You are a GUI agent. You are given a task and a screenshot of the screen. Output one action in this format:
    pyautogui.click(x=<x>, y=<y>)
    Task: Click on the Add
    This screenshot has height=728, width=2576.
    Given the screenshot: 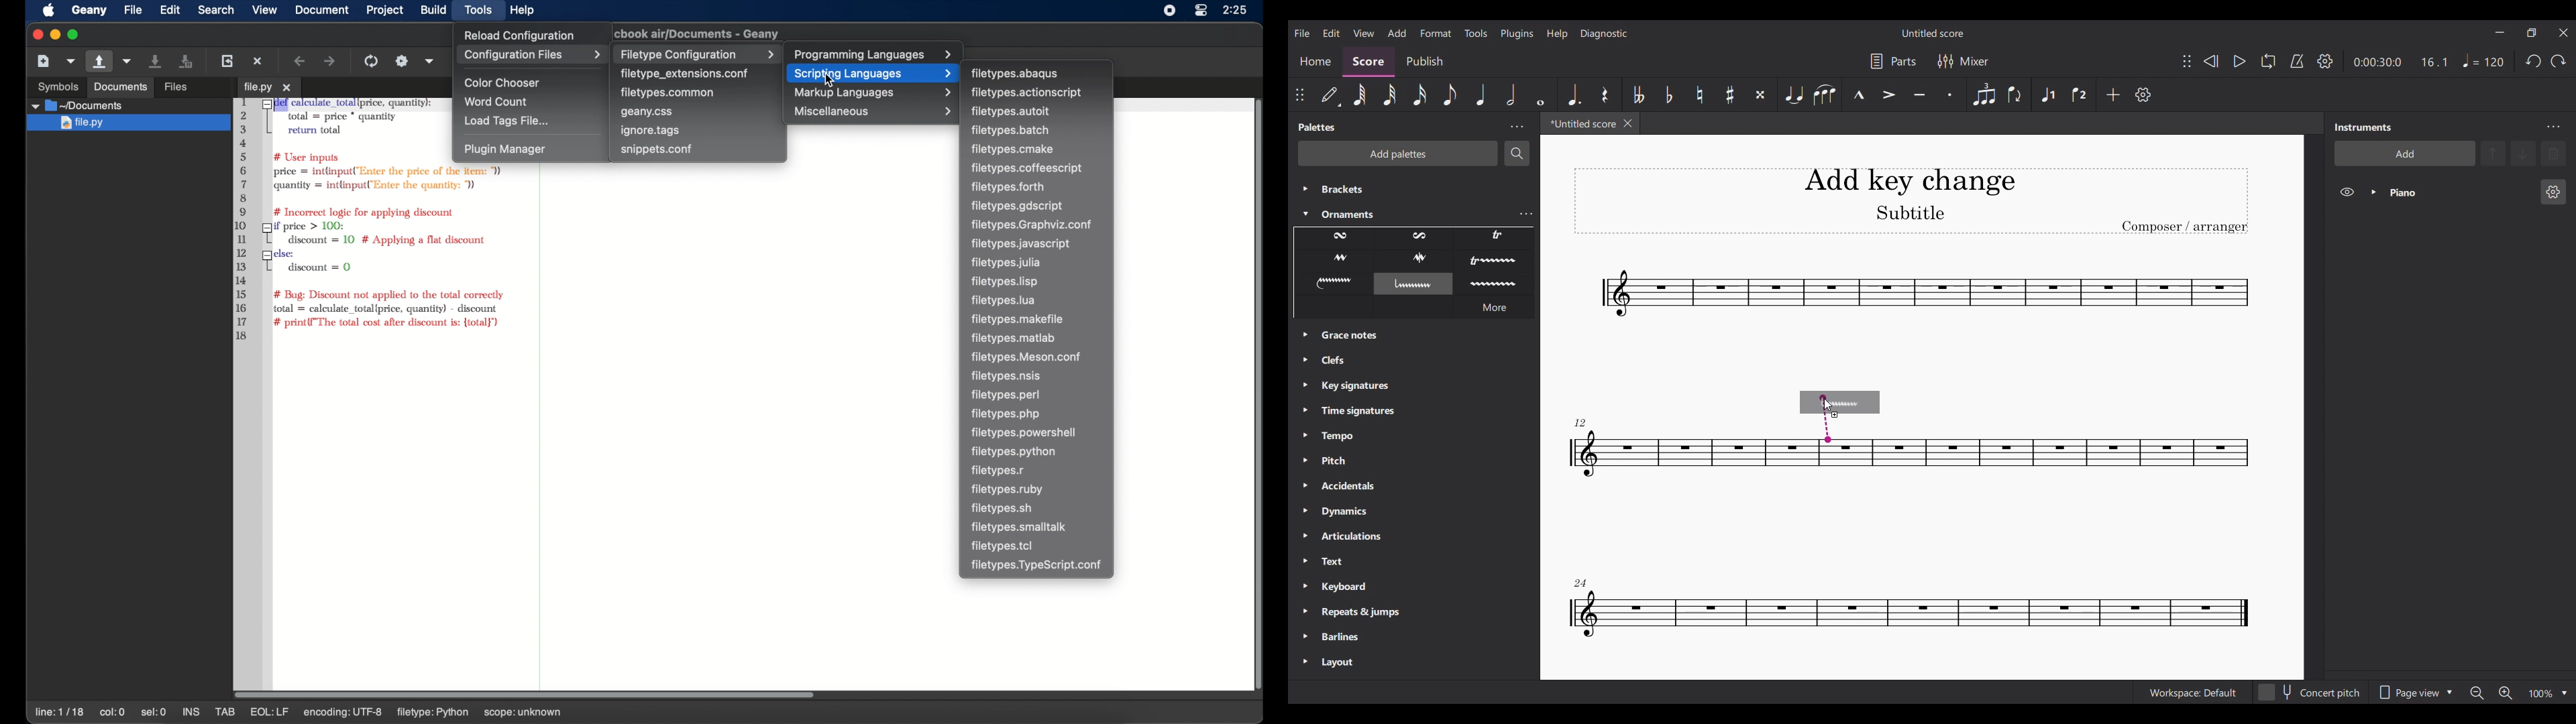 What is the action you would take?
    pyautogui.click(x=2113, y=94)
    